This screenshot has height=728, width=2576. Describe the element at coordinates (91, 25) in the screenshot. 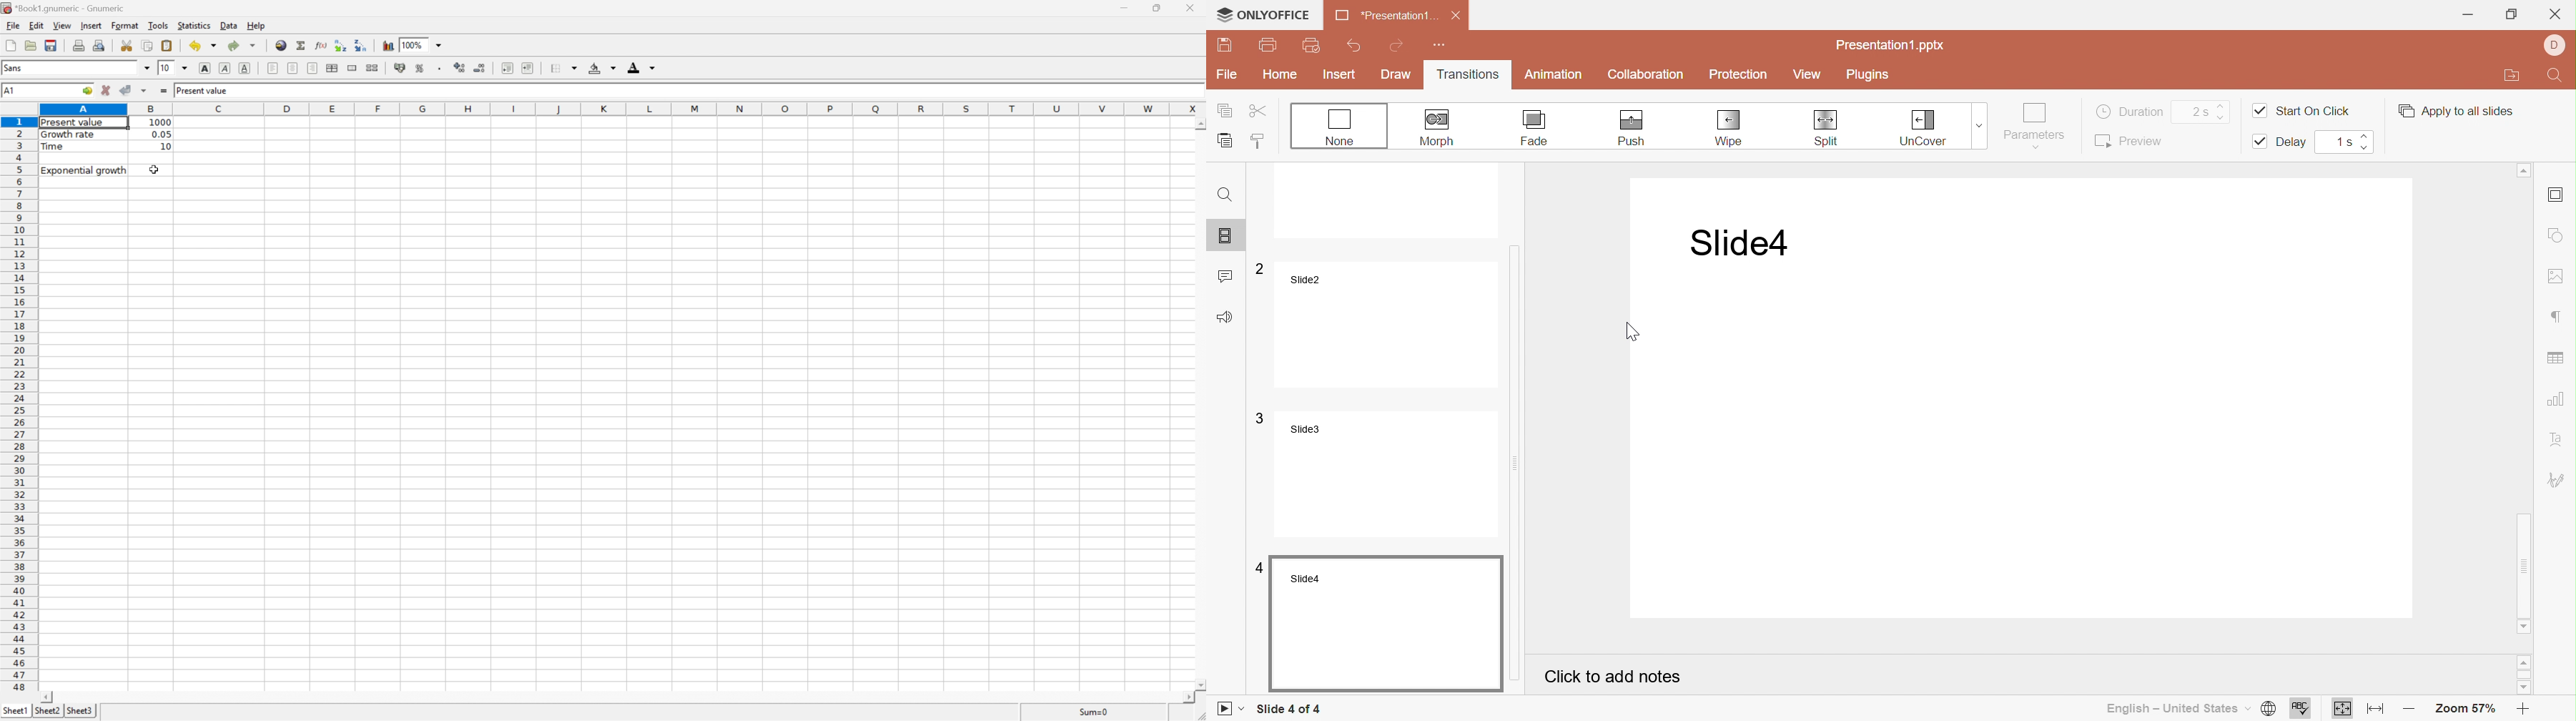

I see `Insert` at that location.